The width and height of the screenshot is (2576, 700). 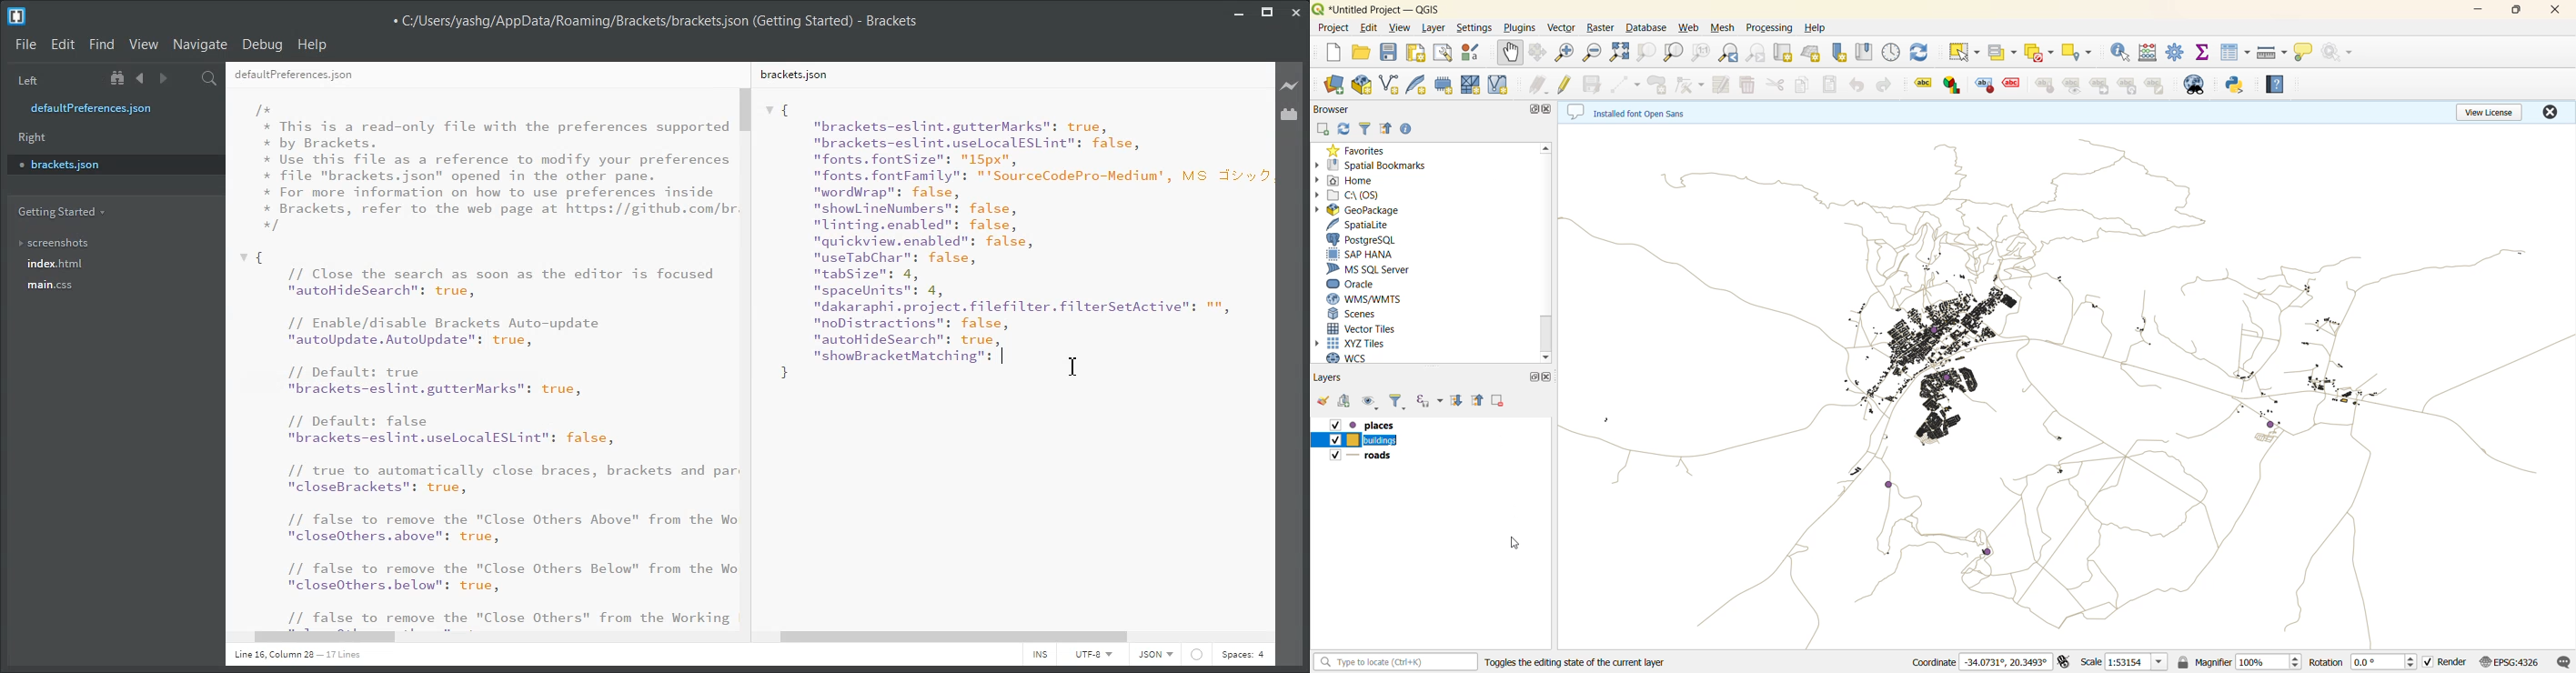 I want to click on plugins, so click(x=1519, y=26).